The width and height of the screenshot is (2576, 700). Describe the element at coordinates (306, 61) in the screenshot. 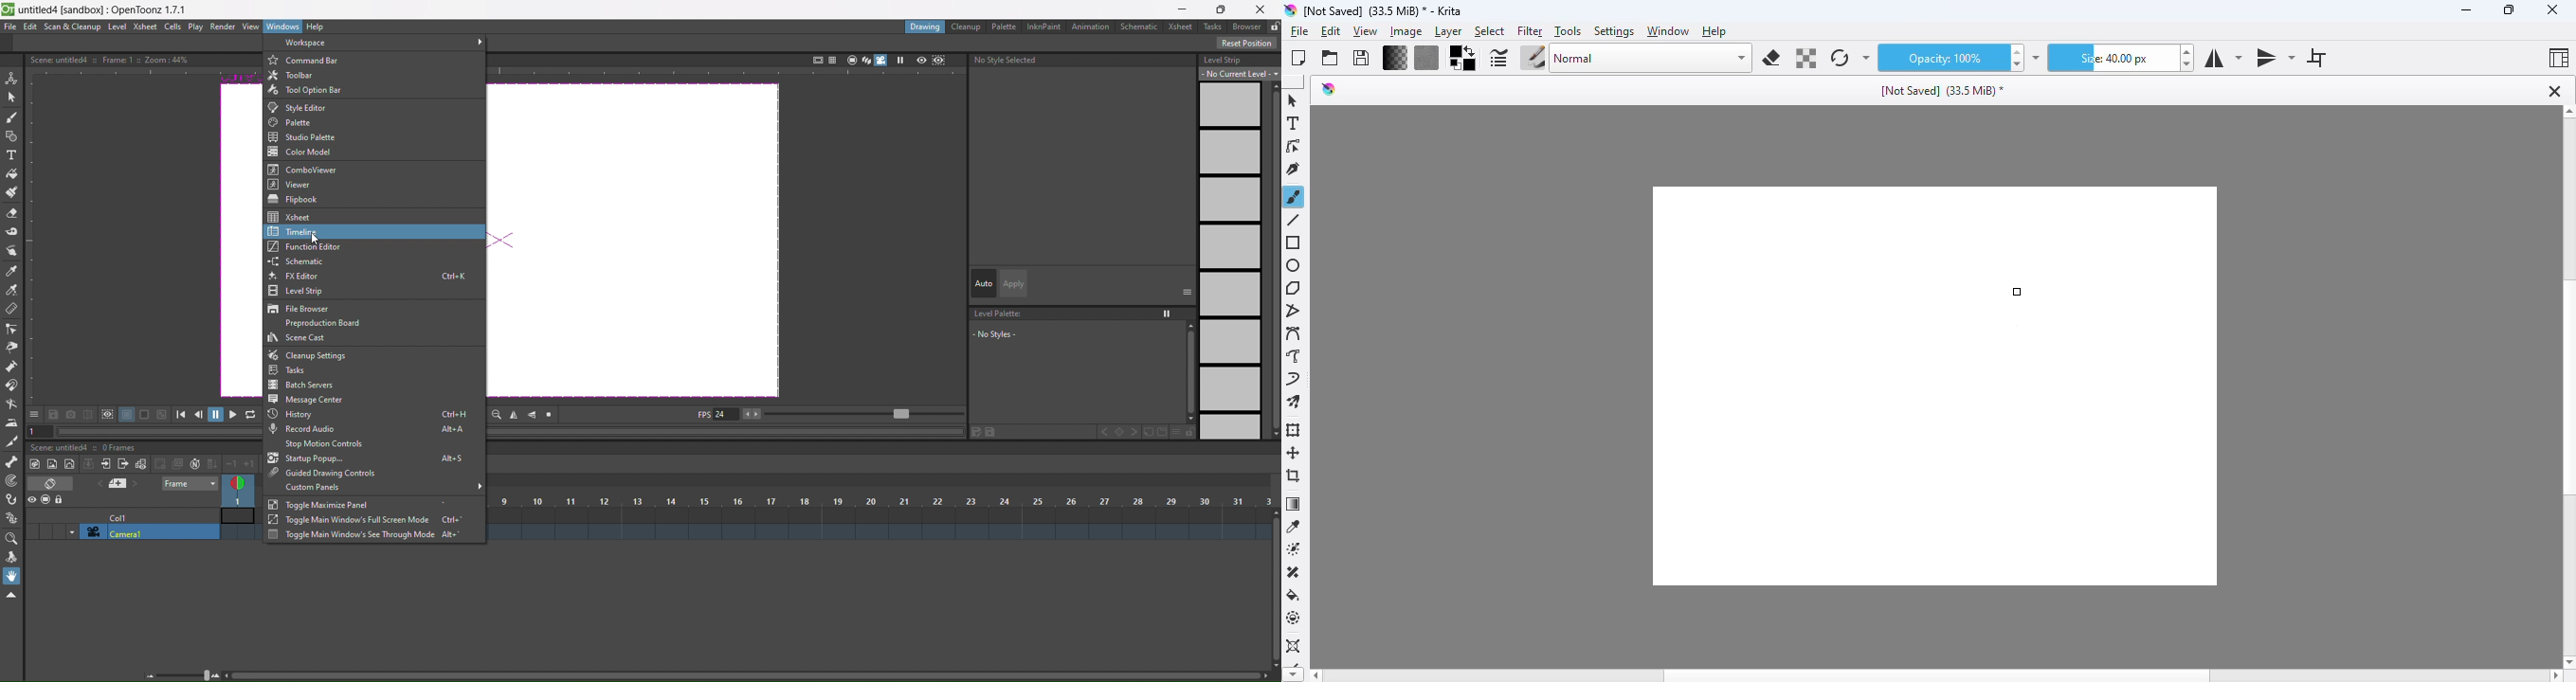

I see `command bar` at that location.